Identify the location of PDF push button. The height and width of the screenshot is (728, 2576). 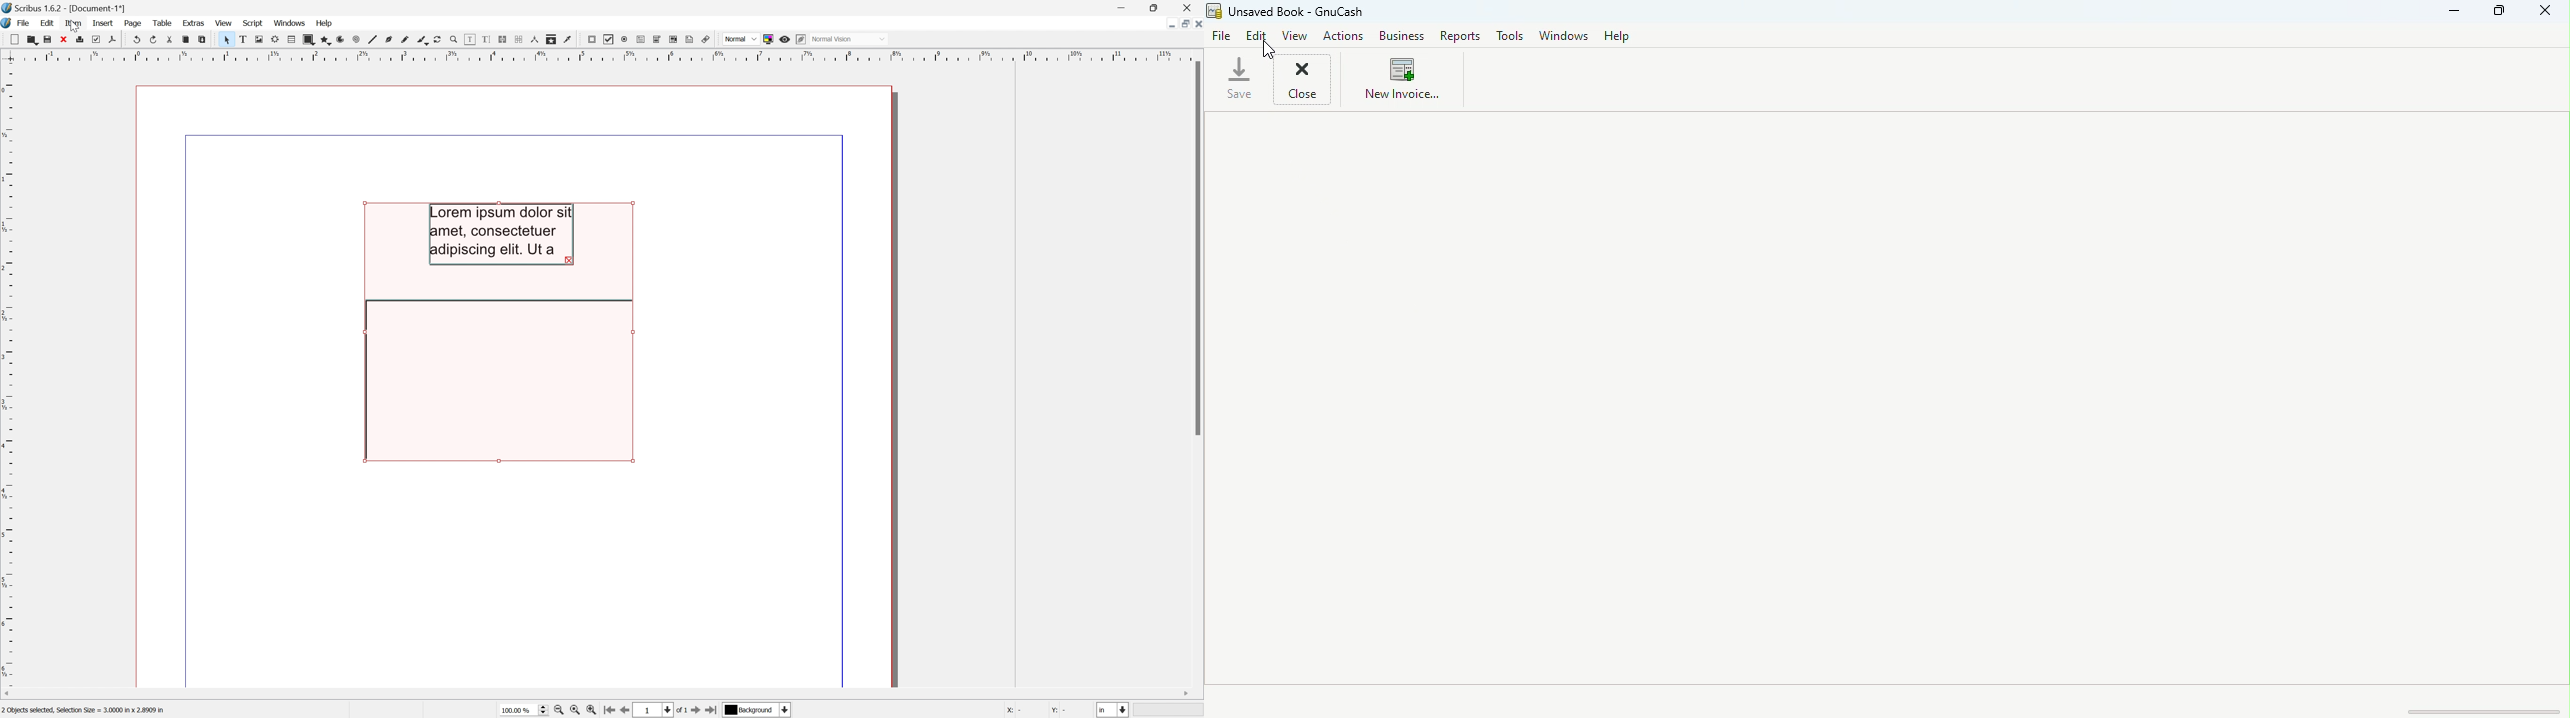
(592, 40).